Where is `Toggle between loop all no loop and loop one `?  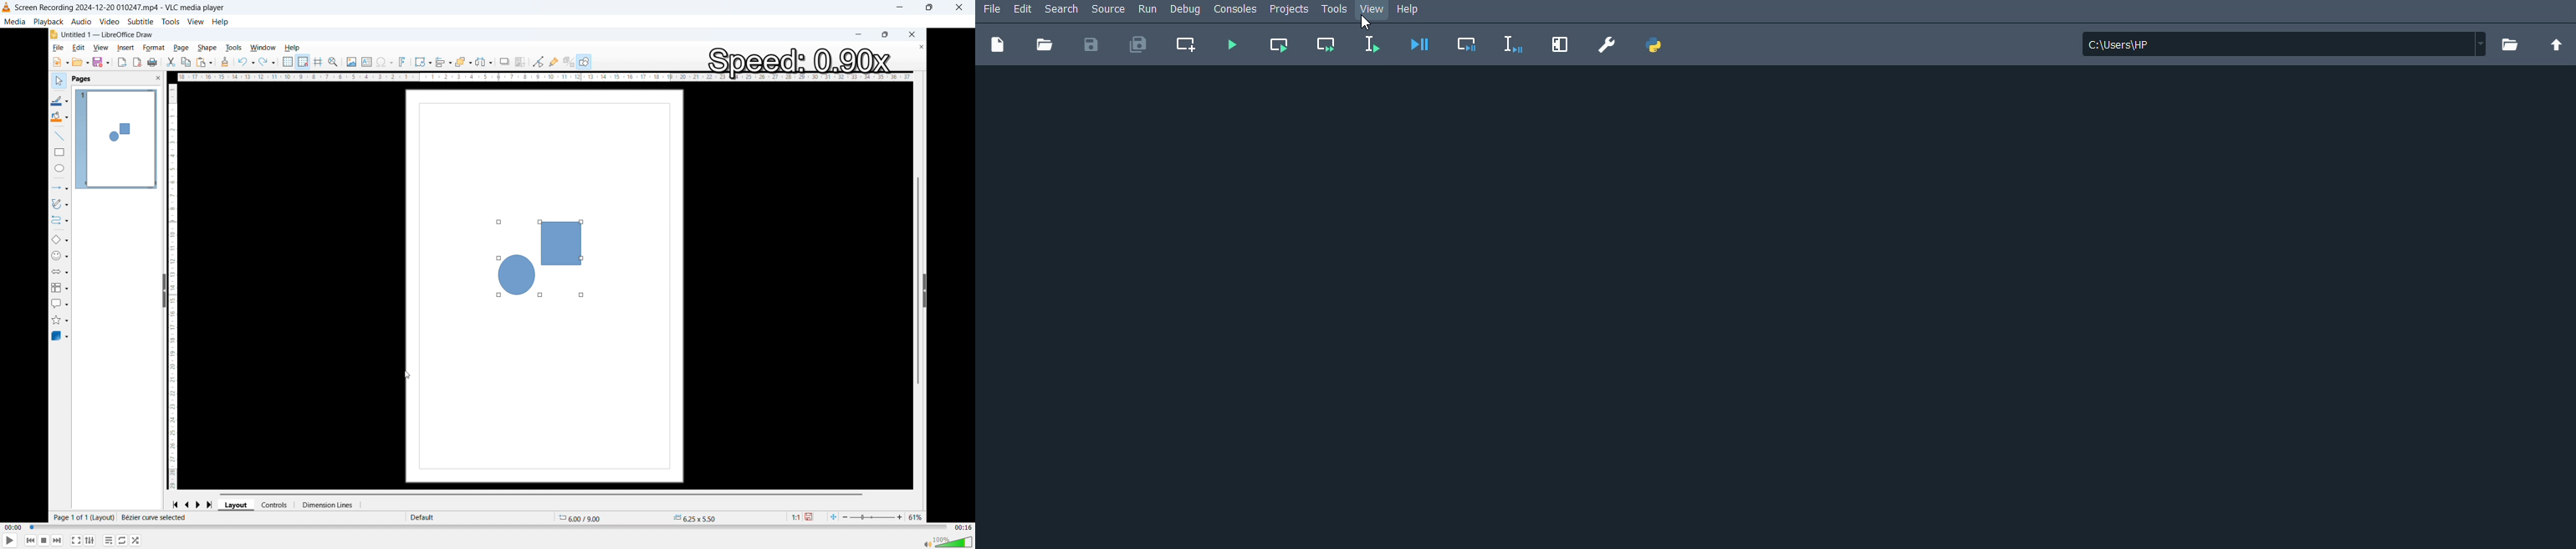
Toggle between loop all no loop and loop one  is located at coordinates (122, 540).